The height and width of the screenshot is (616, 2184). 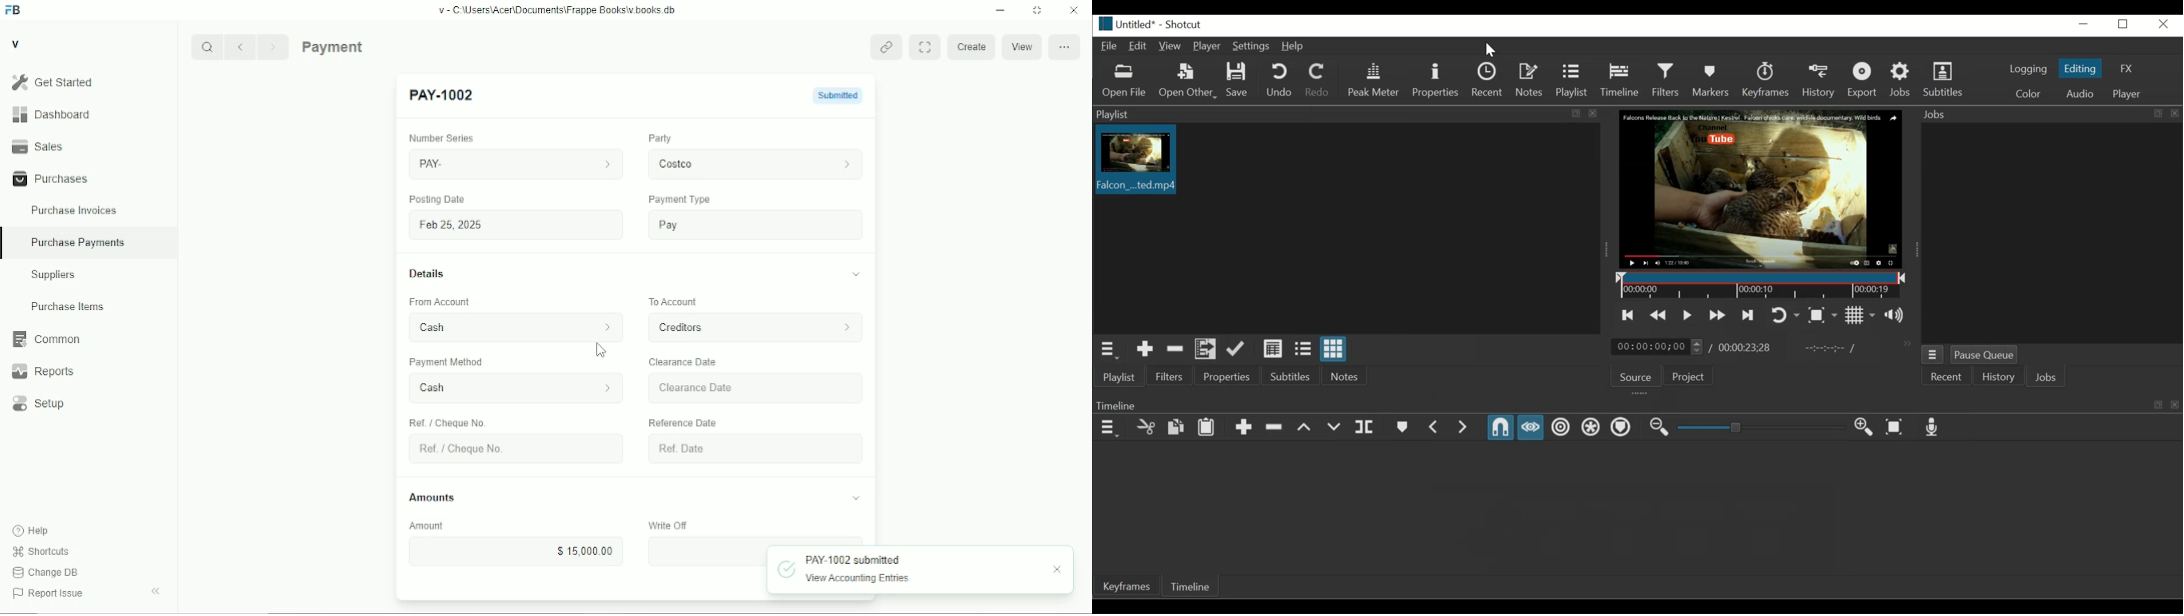 I want to click on PAY., so click(x=515, y=161).